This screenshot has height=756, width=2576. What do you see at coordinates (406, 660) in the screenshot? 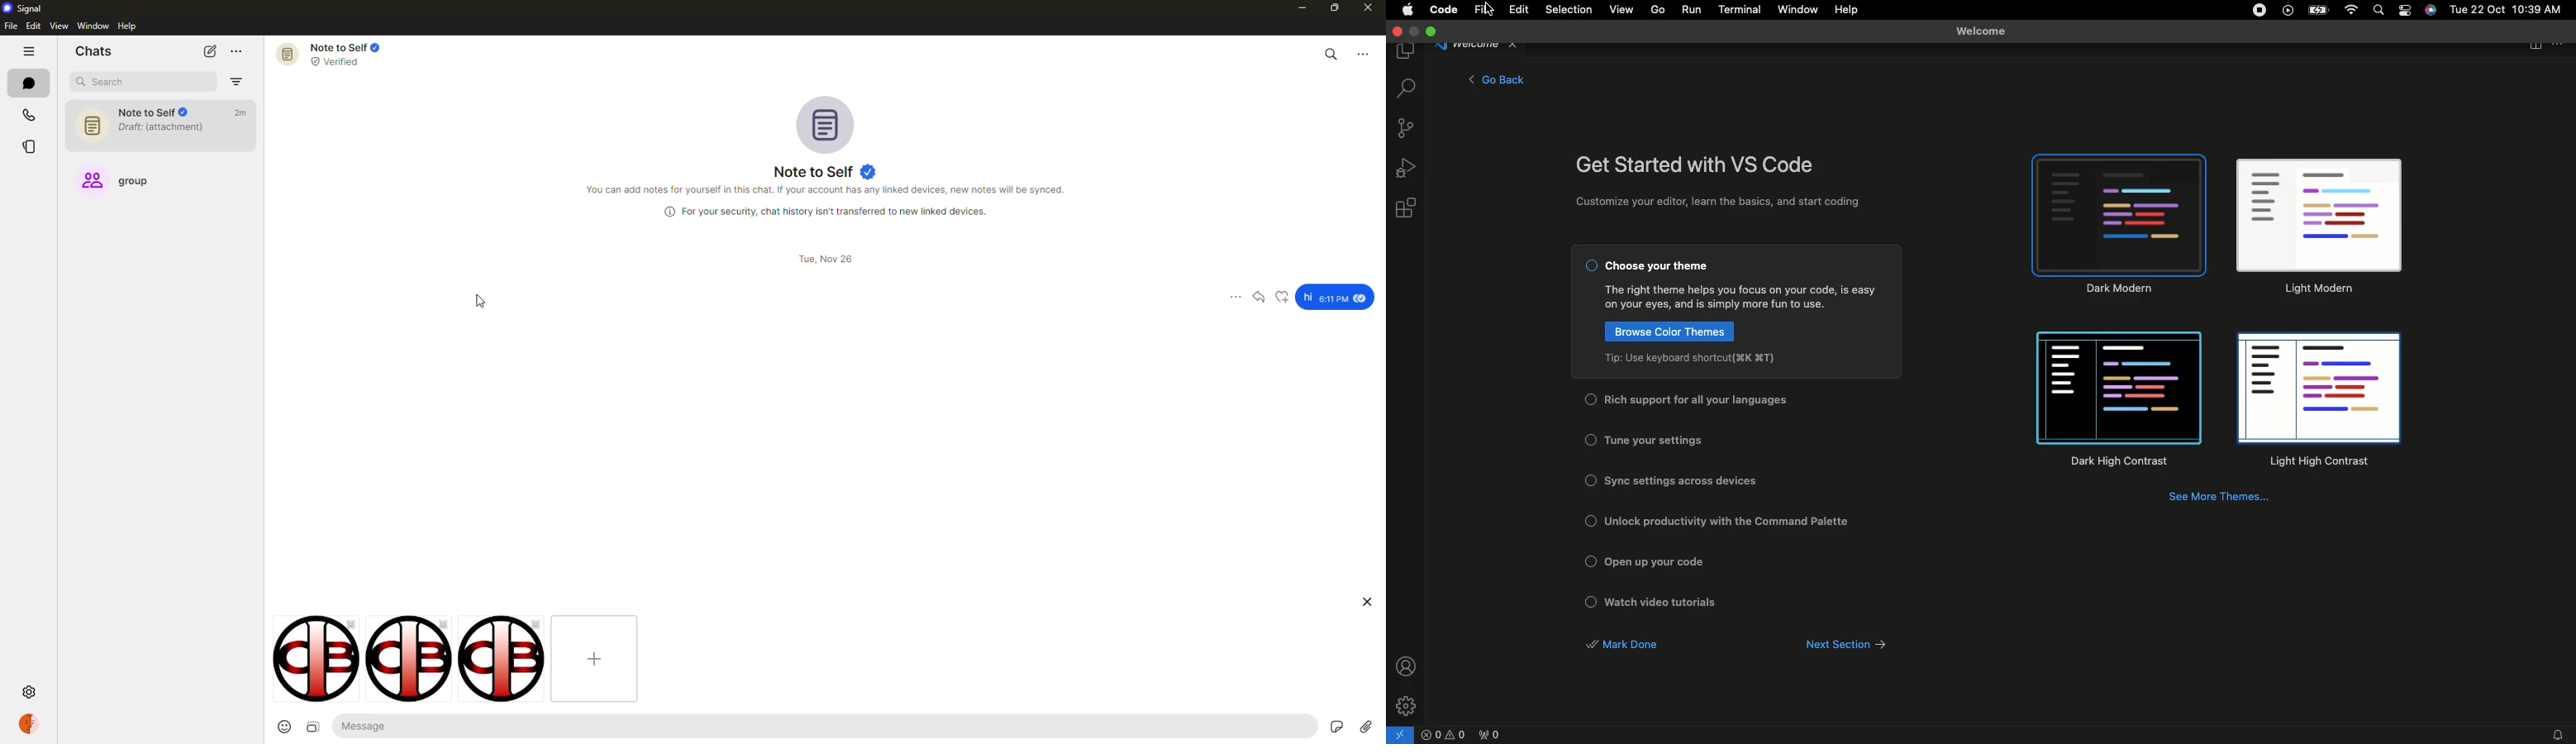
I see `image` at bounding box center [406, 660].